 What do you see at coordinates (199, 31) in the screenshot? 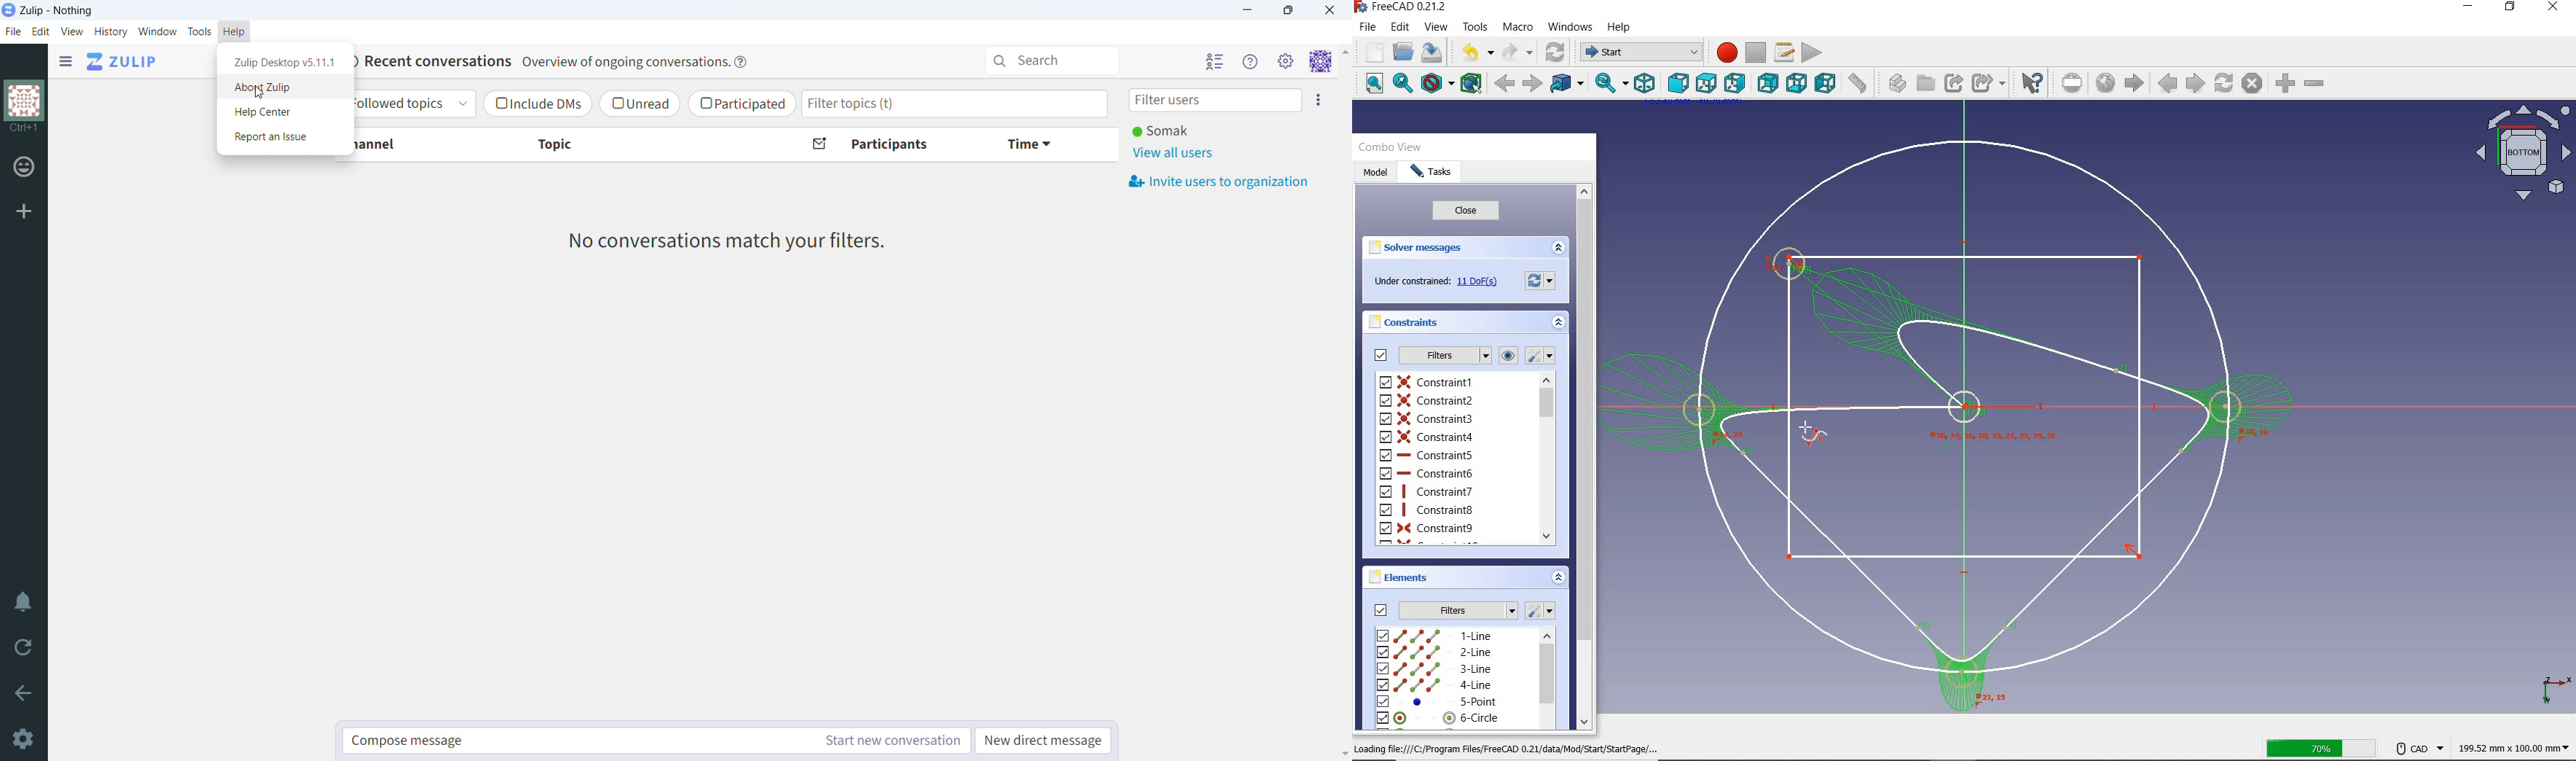
I see `tools` at bounding box center [199, 31].